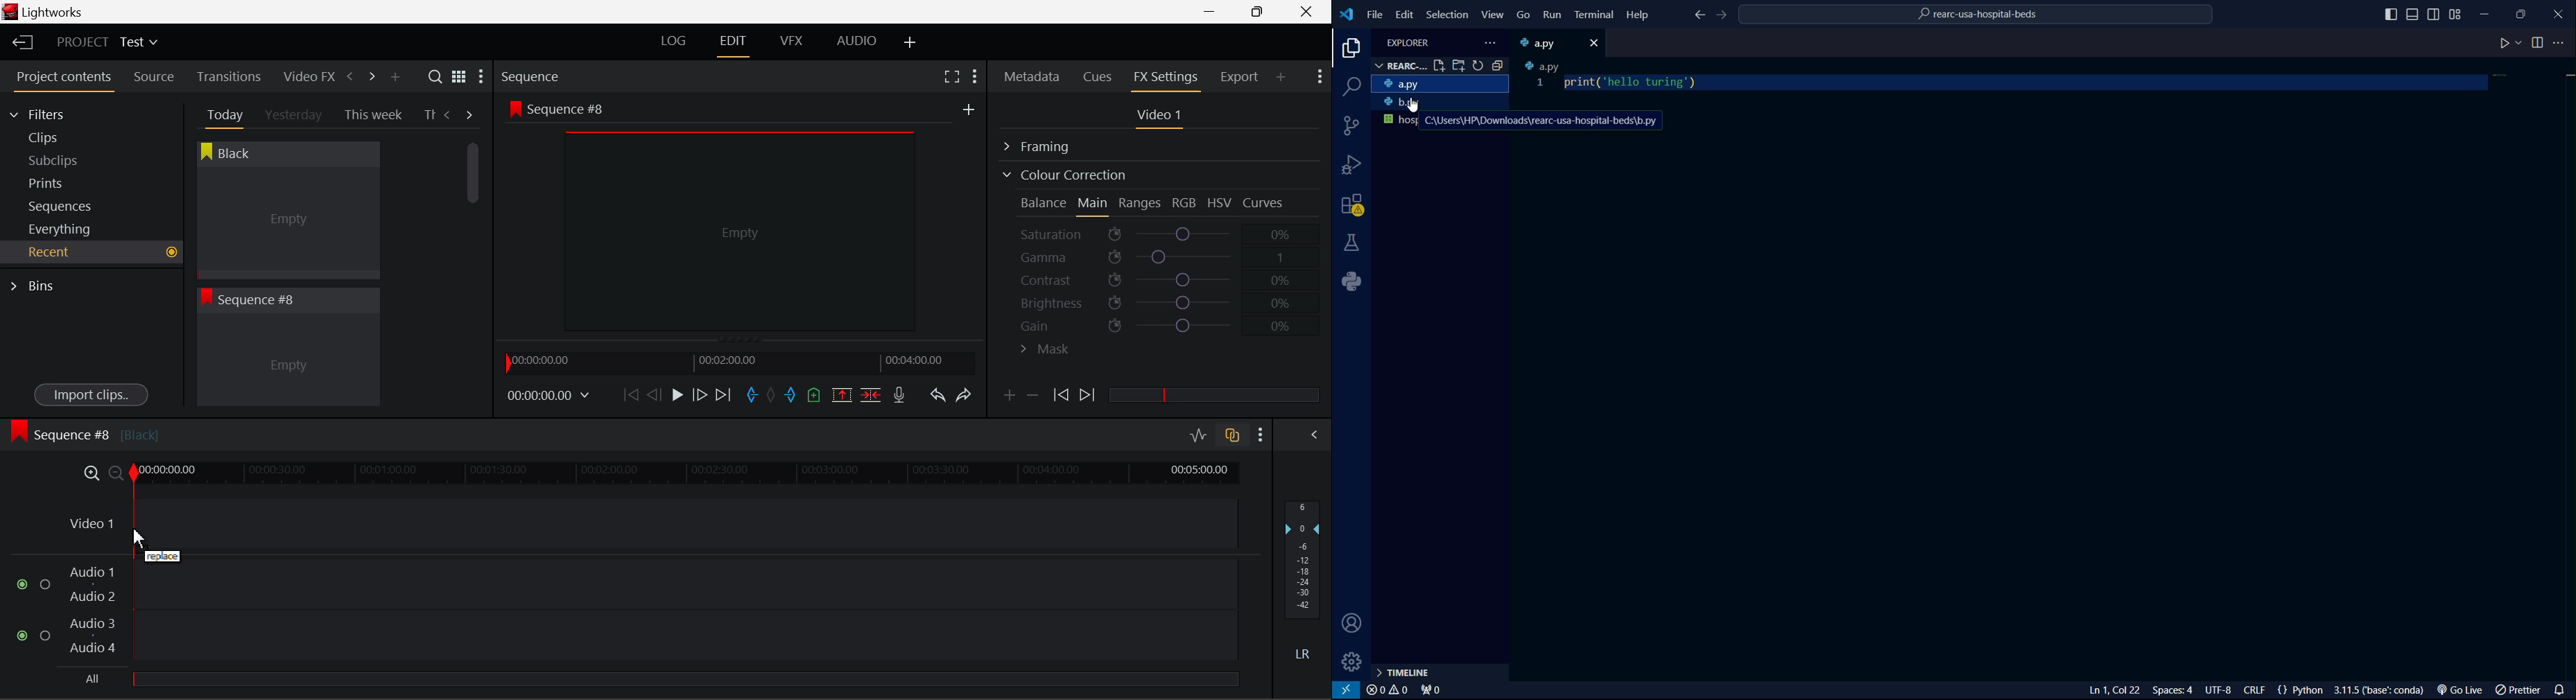 Image resolution: width=2576 pixels, height=700 pixels. Describe the element at coordinates (2436, 12) in the screenshot. I see `toggle secondary sidebar` at that location.